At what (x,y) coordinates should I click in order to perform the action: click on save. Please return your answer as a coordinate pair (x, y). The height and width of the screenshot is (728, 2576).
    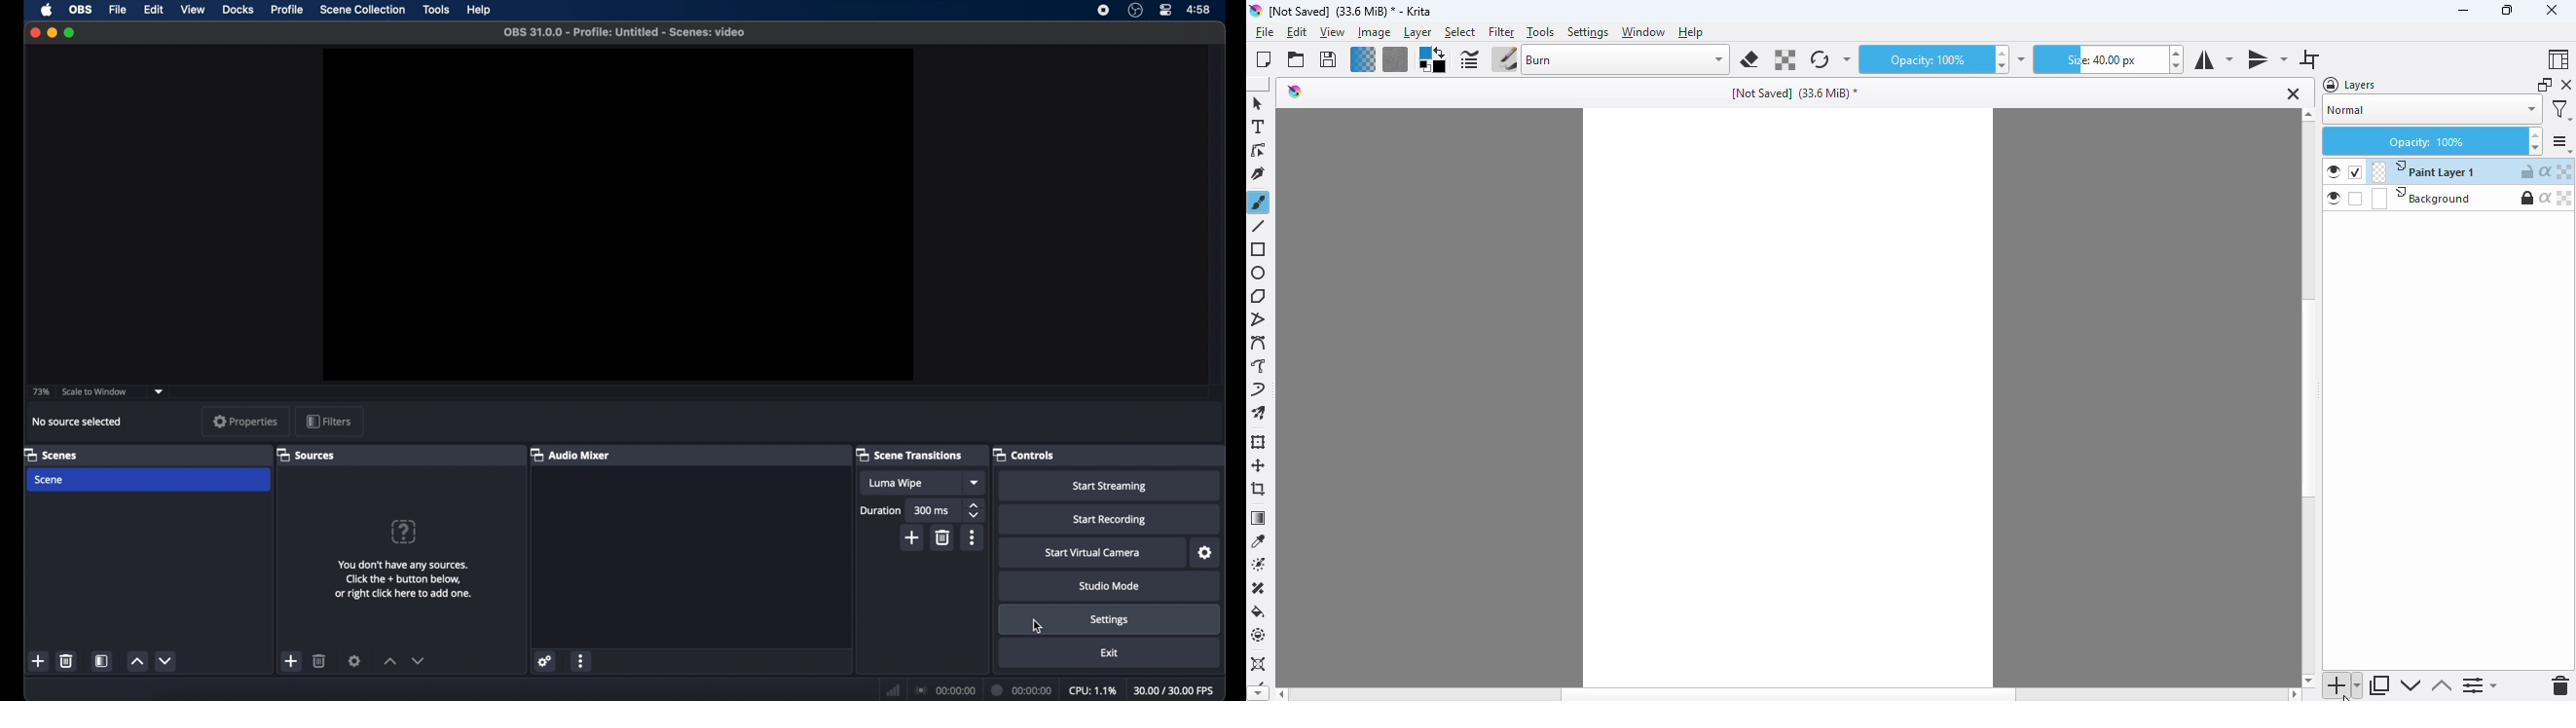
    Looking at the image, I should click on (1328, 59).